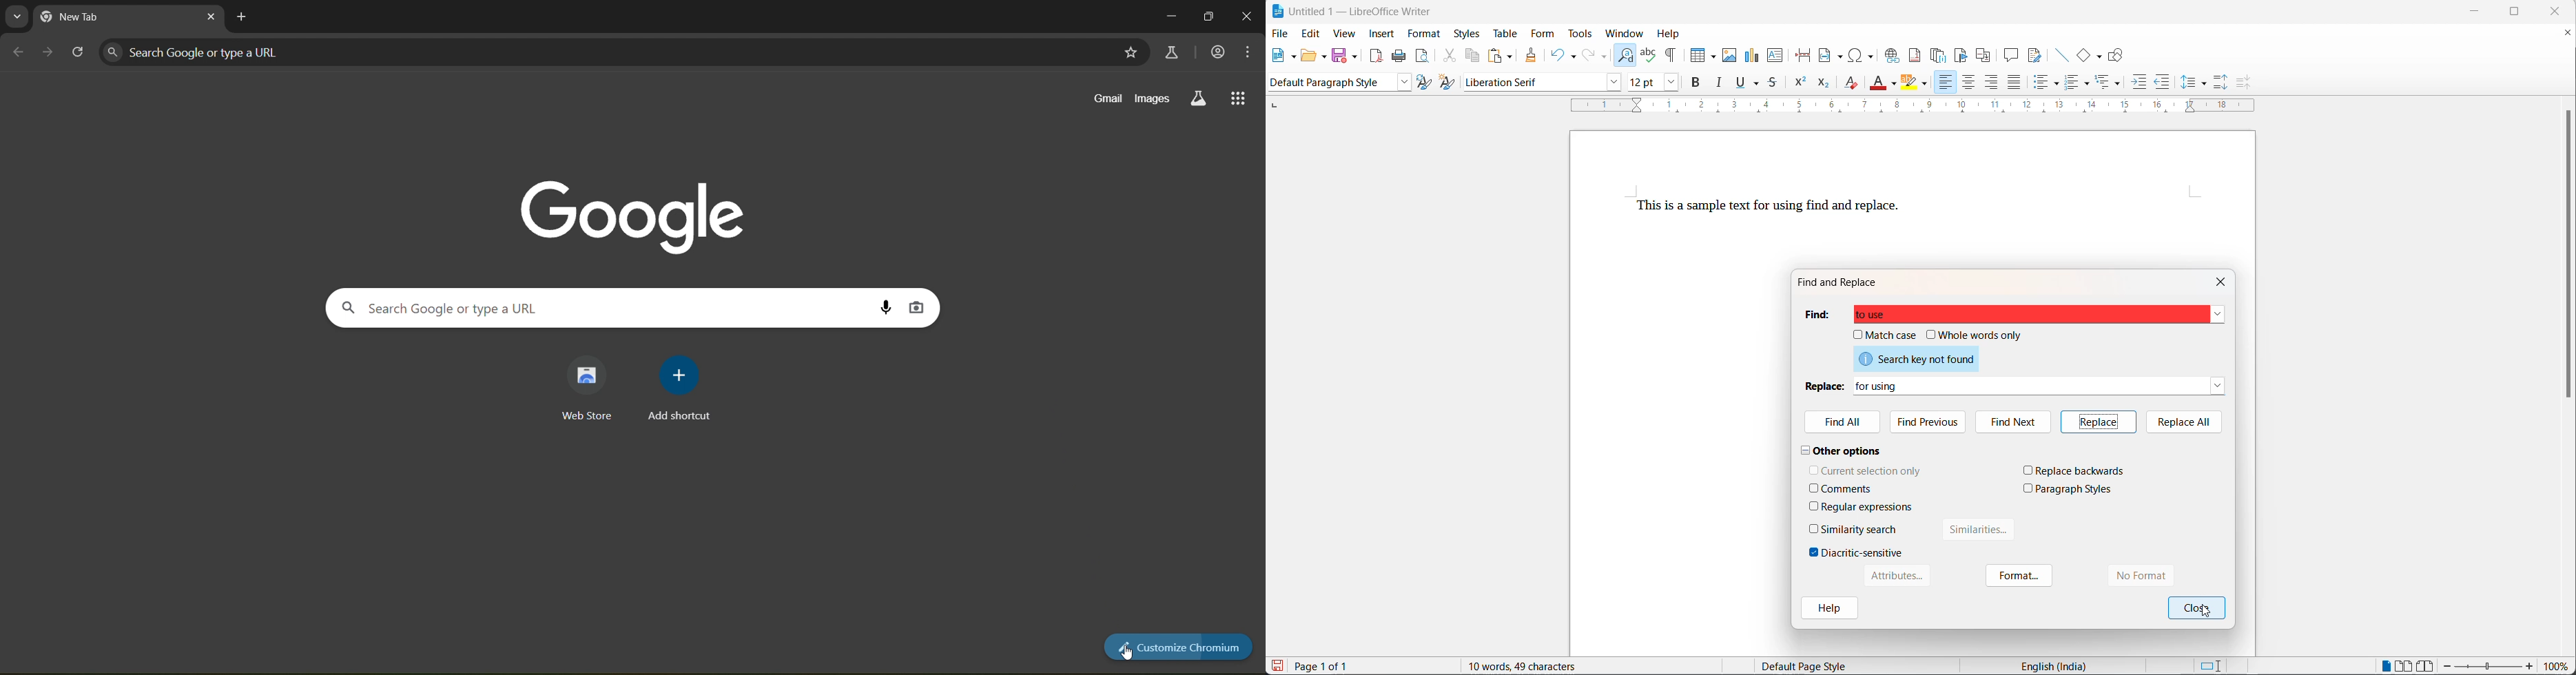 The height and width of the screenshot is (700, 2576). What do you see at coordinates (1199, 98) in the screenshot?
I see `search labs` at bounding box center [1199, 98].